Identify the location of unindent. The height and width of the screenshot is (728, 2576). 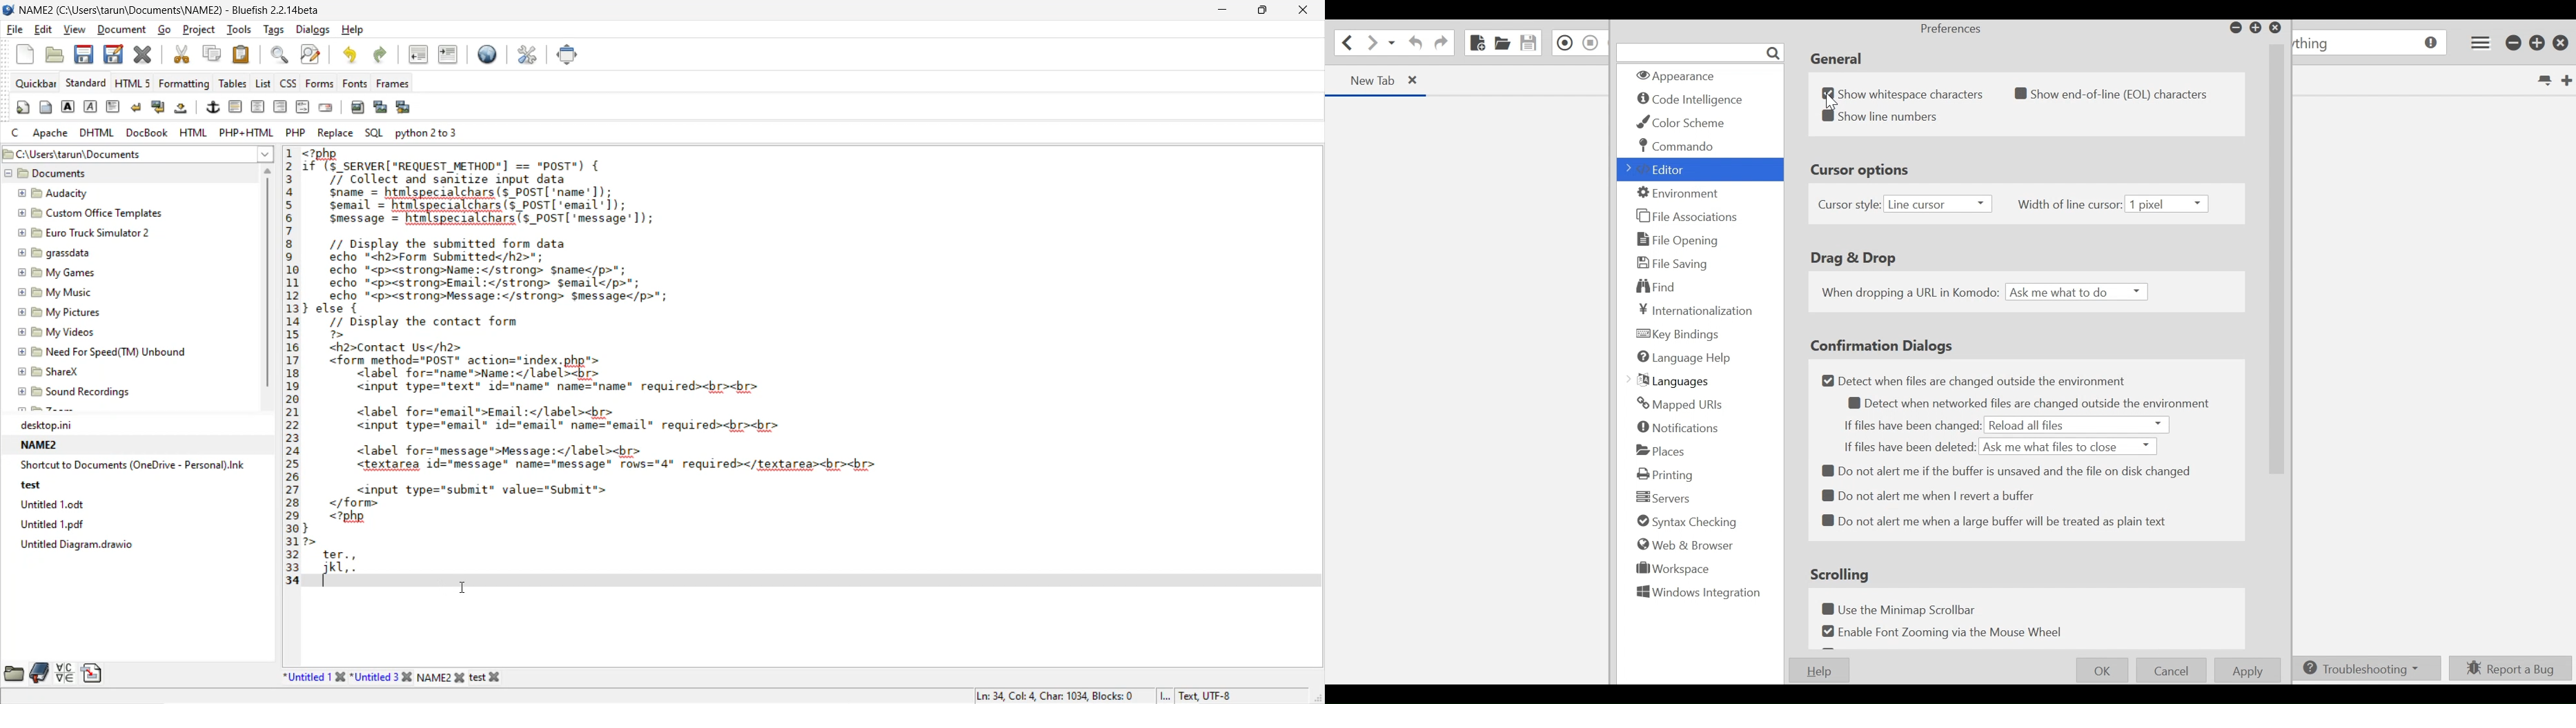
(420, 57).